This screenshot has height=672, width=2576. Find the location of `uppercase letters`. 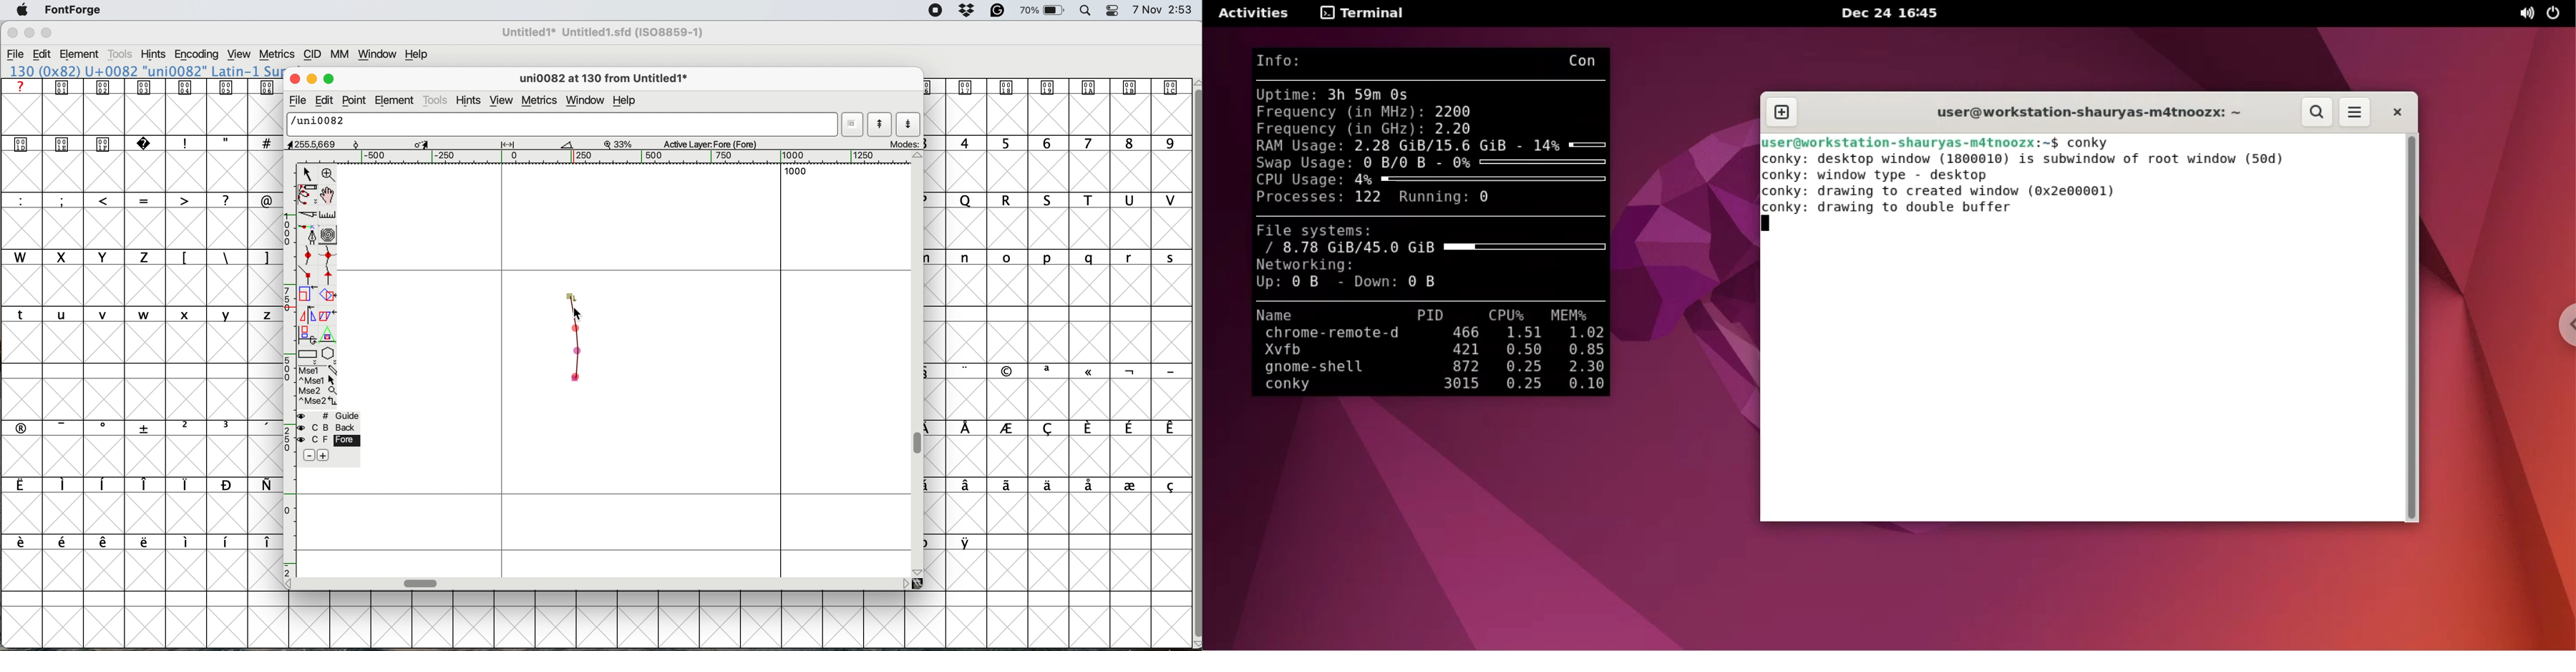

uppercase letters is located at coordinates (1057, 202).